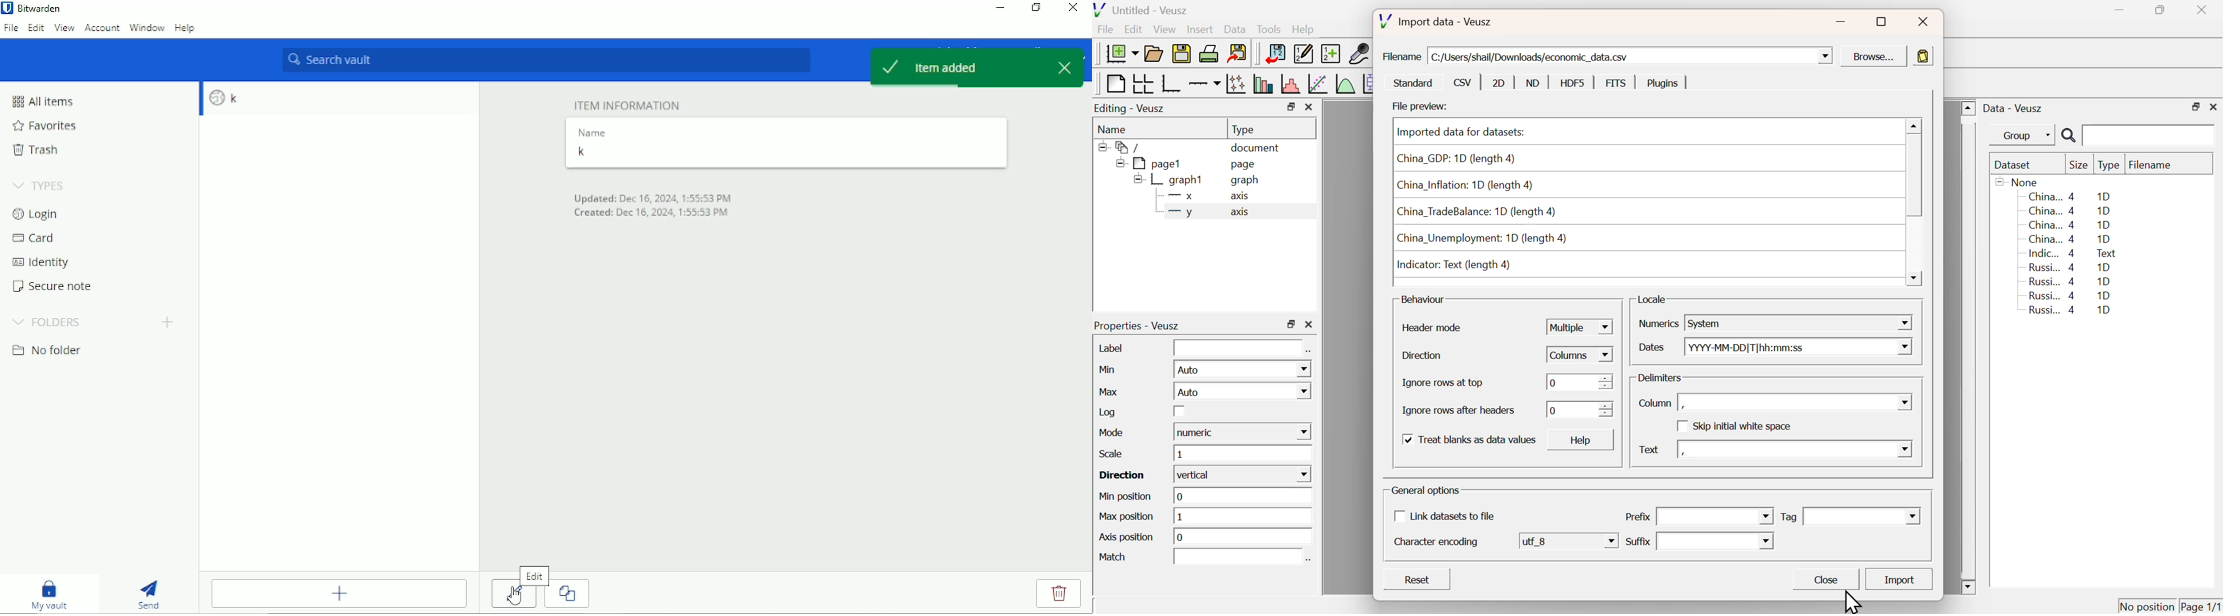  What do you see at coordinates (2070, 239) in the screenshot?
I see `China... 4 1D` at bounding box center [2070, 239].